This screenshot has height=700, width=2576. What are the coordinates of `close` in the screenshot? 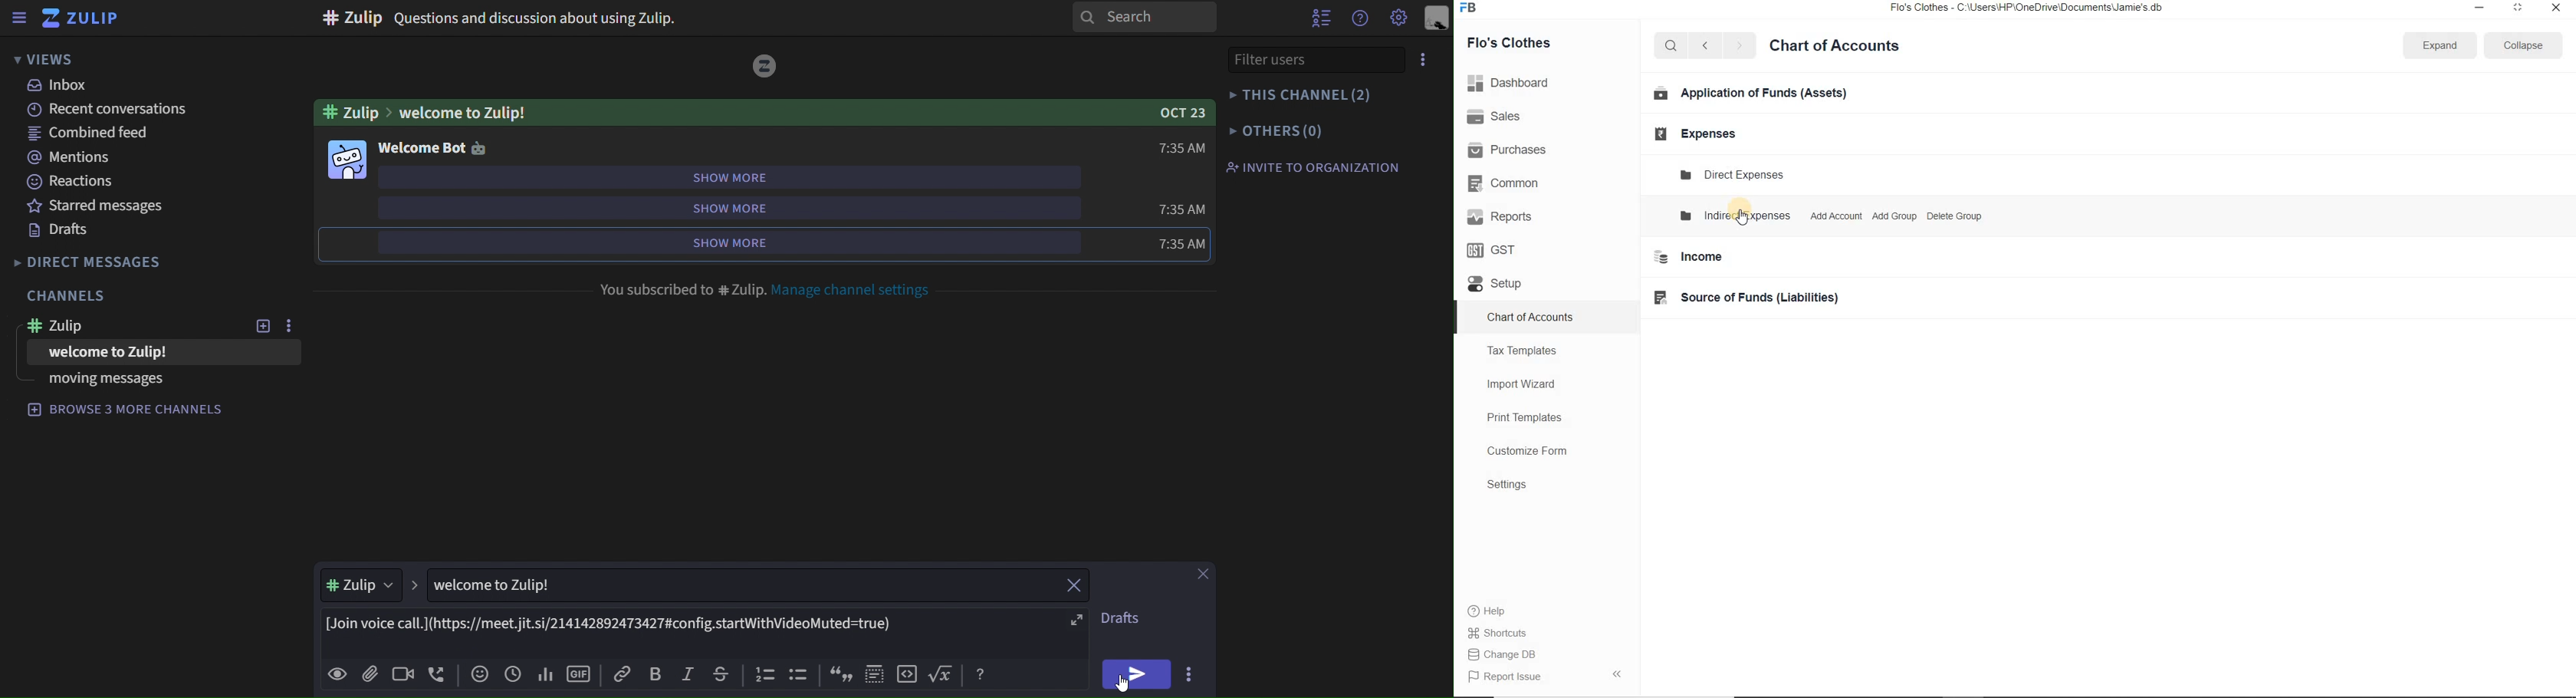 It's located at (1072, 584).